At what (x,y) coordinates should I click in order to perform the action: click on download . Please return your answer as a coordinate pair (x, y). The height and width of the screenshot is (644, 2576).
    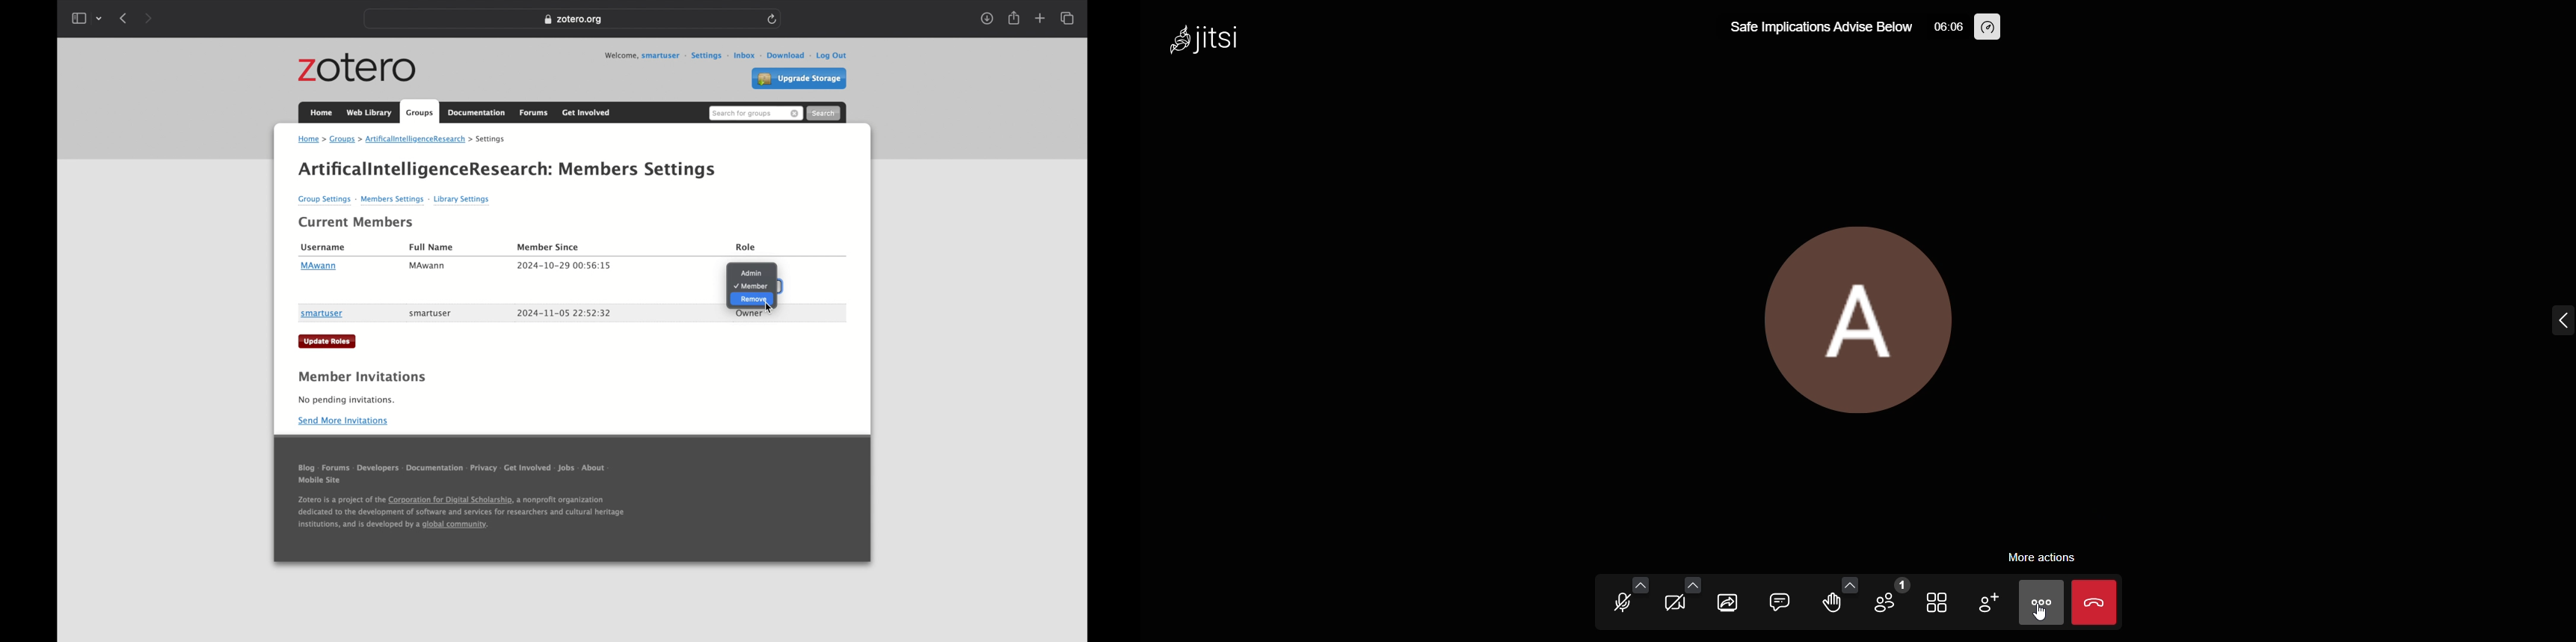
    Looking at the image, I should click on (781, 55).